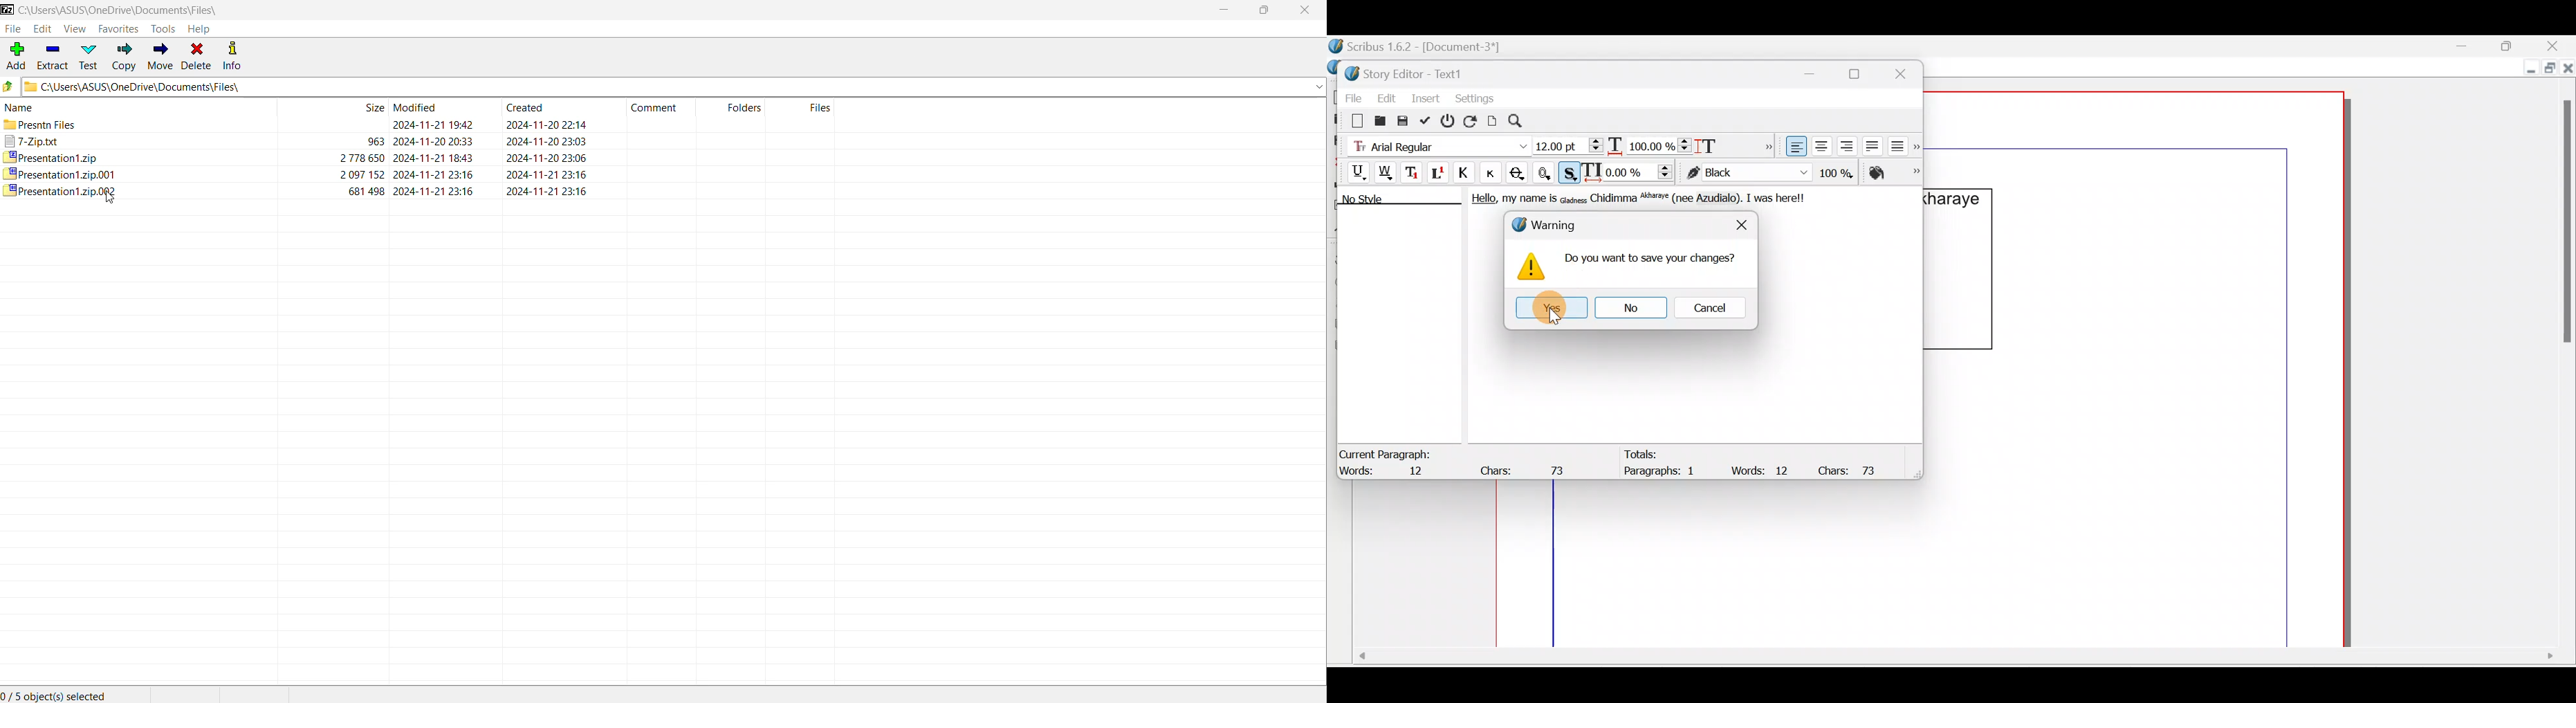  Describe the element at coordinates (1350, 96) in the screenshot. I see `File` at that location.